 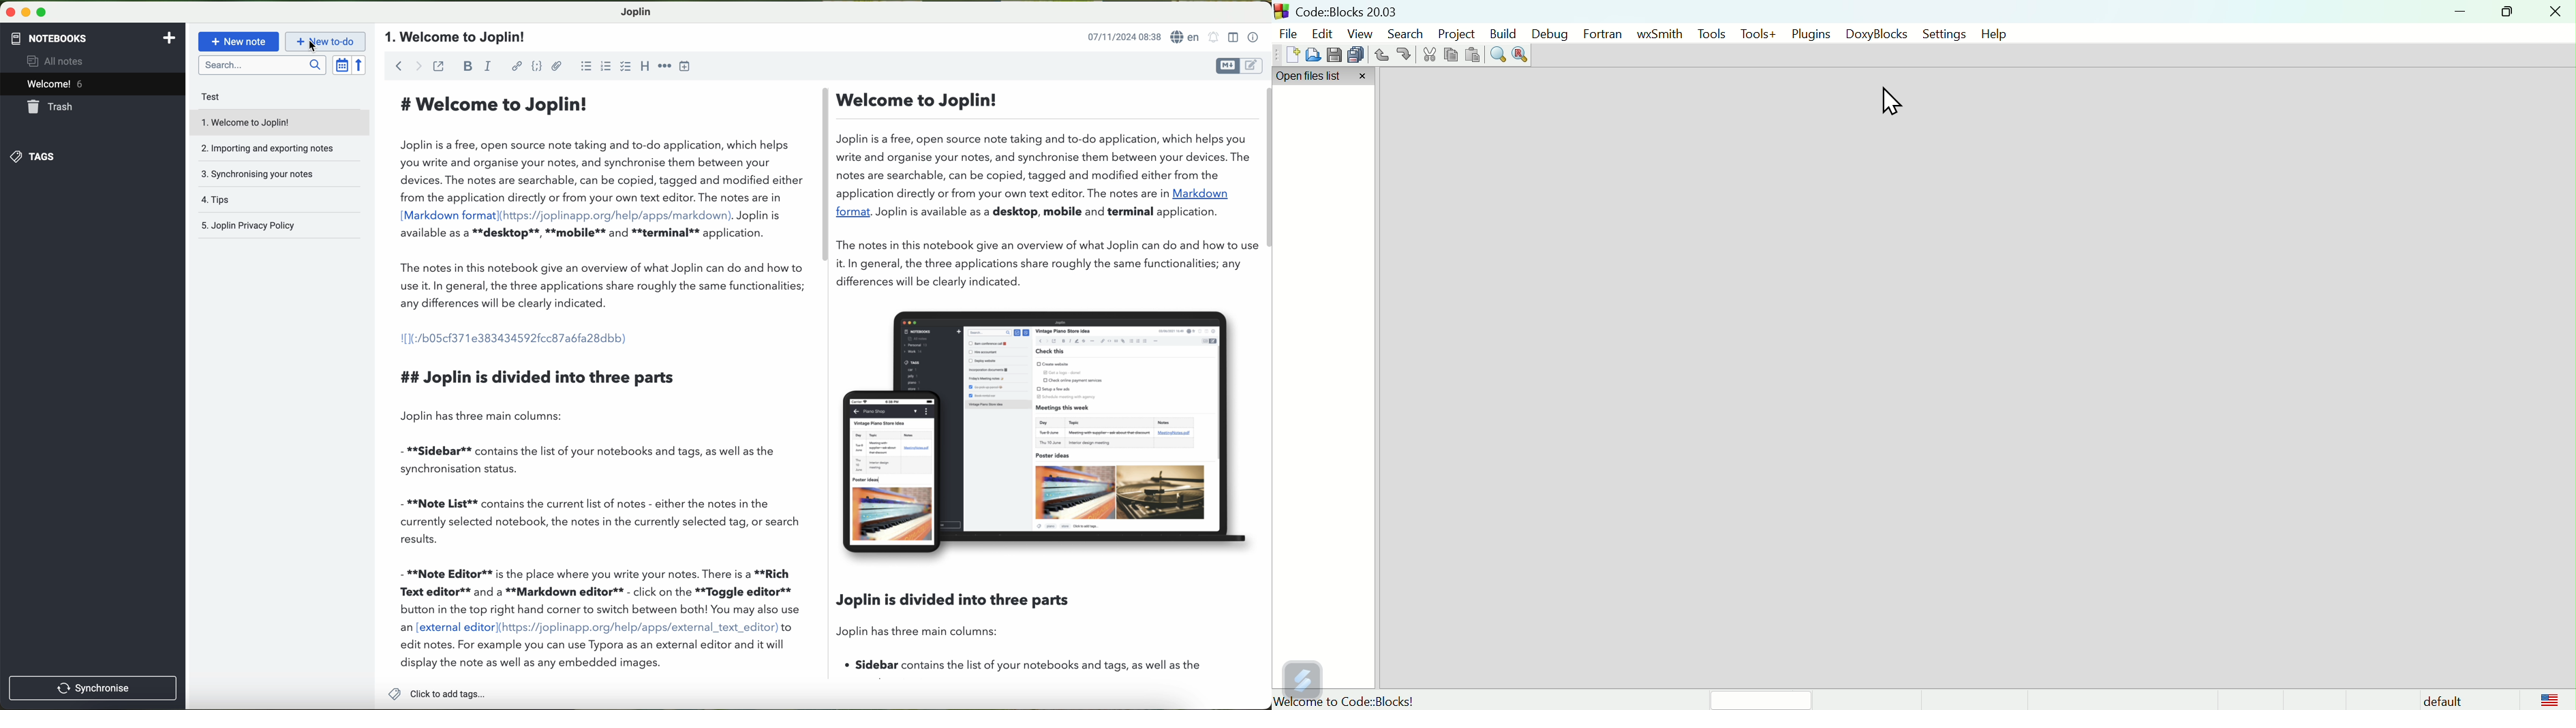 I want to click on trash, so click(x=54, y=107).